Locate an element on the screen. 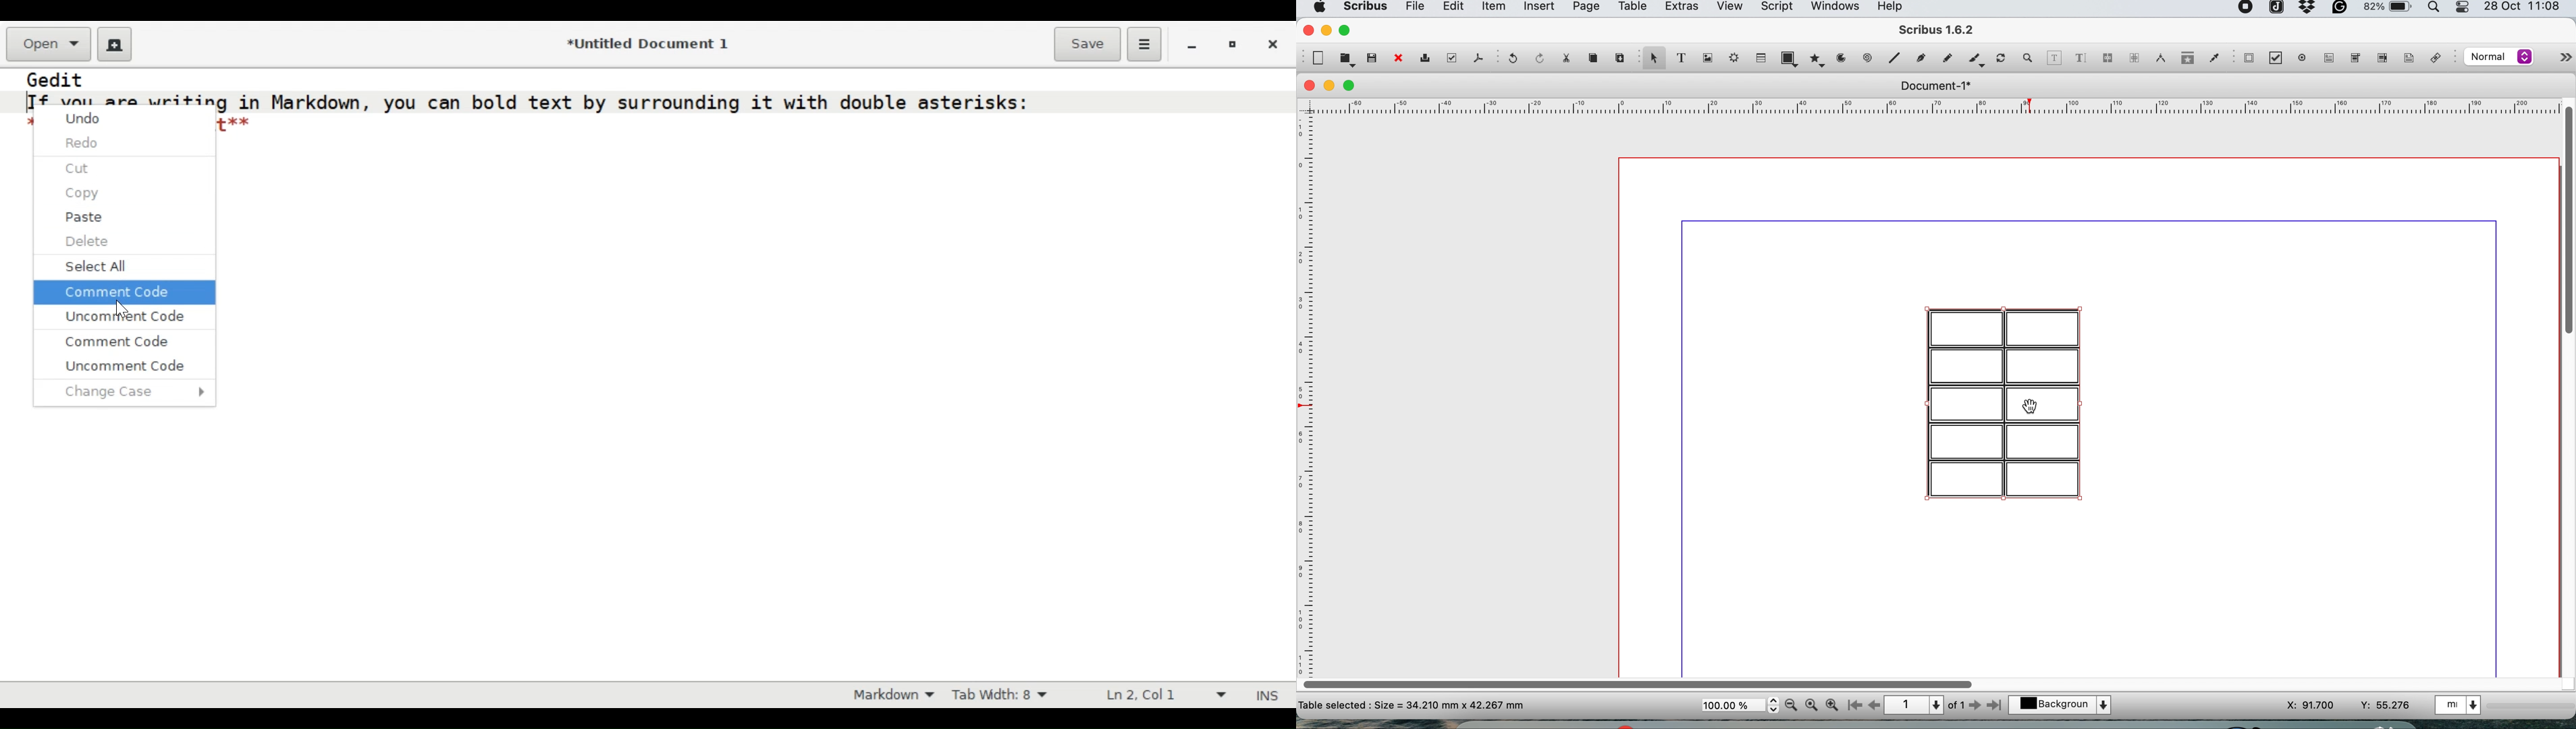 This screenshot has height=756, width=2576. copy item properties is located at coordinates (2185, 60).